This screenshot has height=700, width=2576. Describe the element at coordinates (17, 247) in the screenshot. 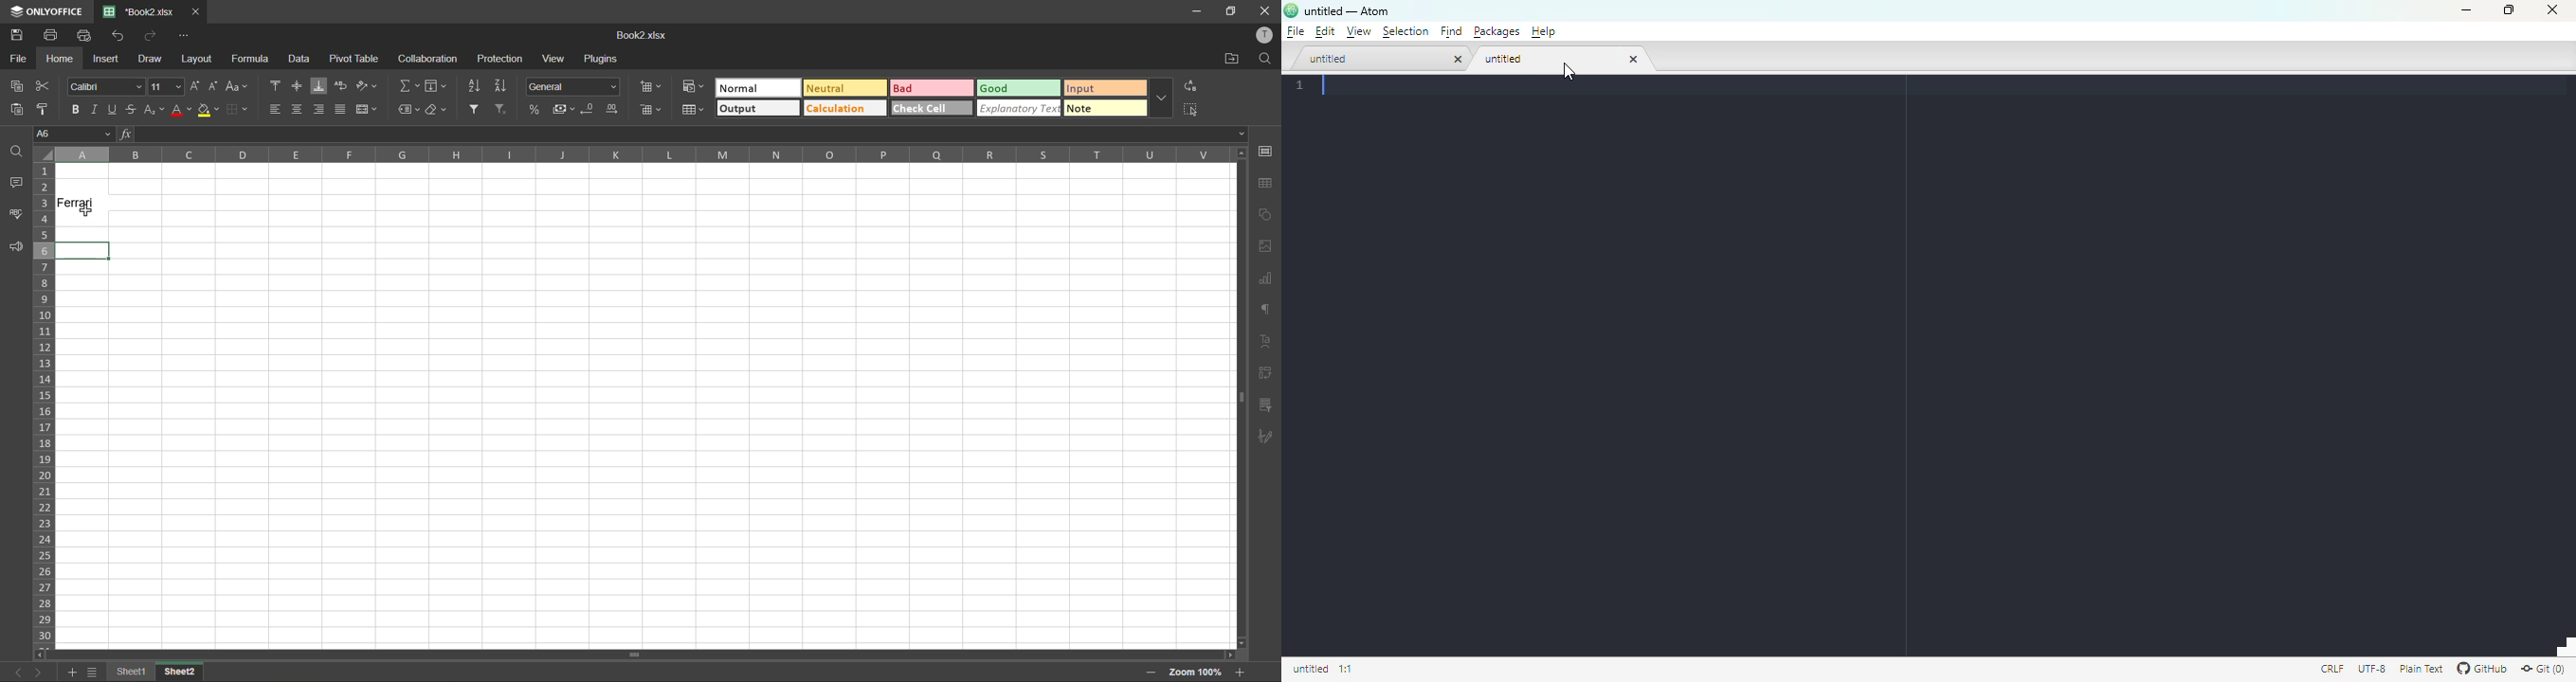

I see `feedback` at that location.